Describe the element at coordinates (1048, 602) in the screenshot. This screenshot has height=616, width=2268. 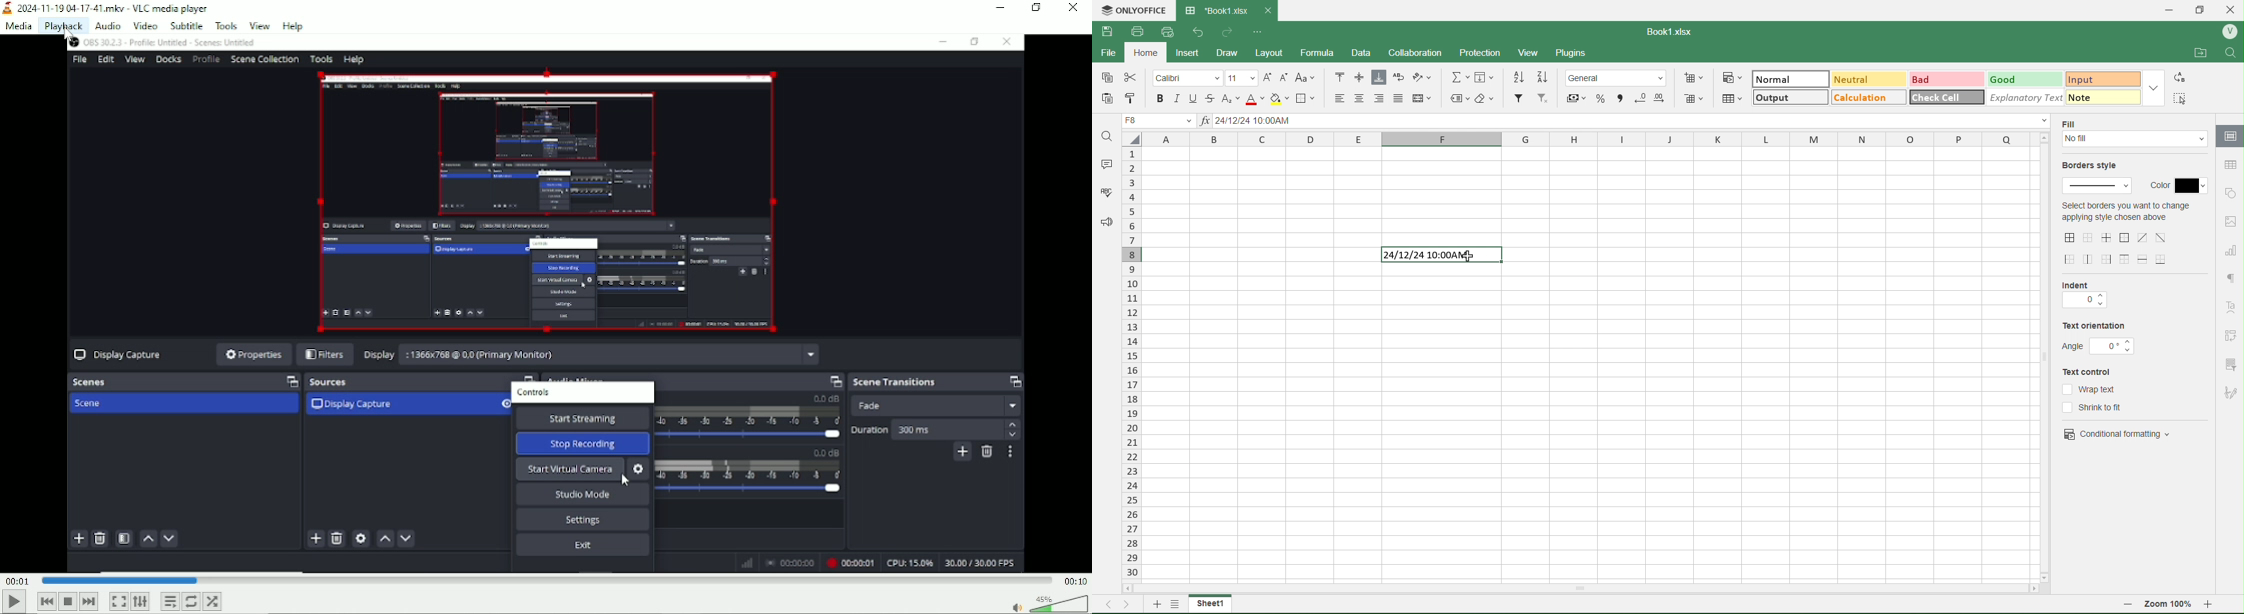
I see `Volume` at that location.